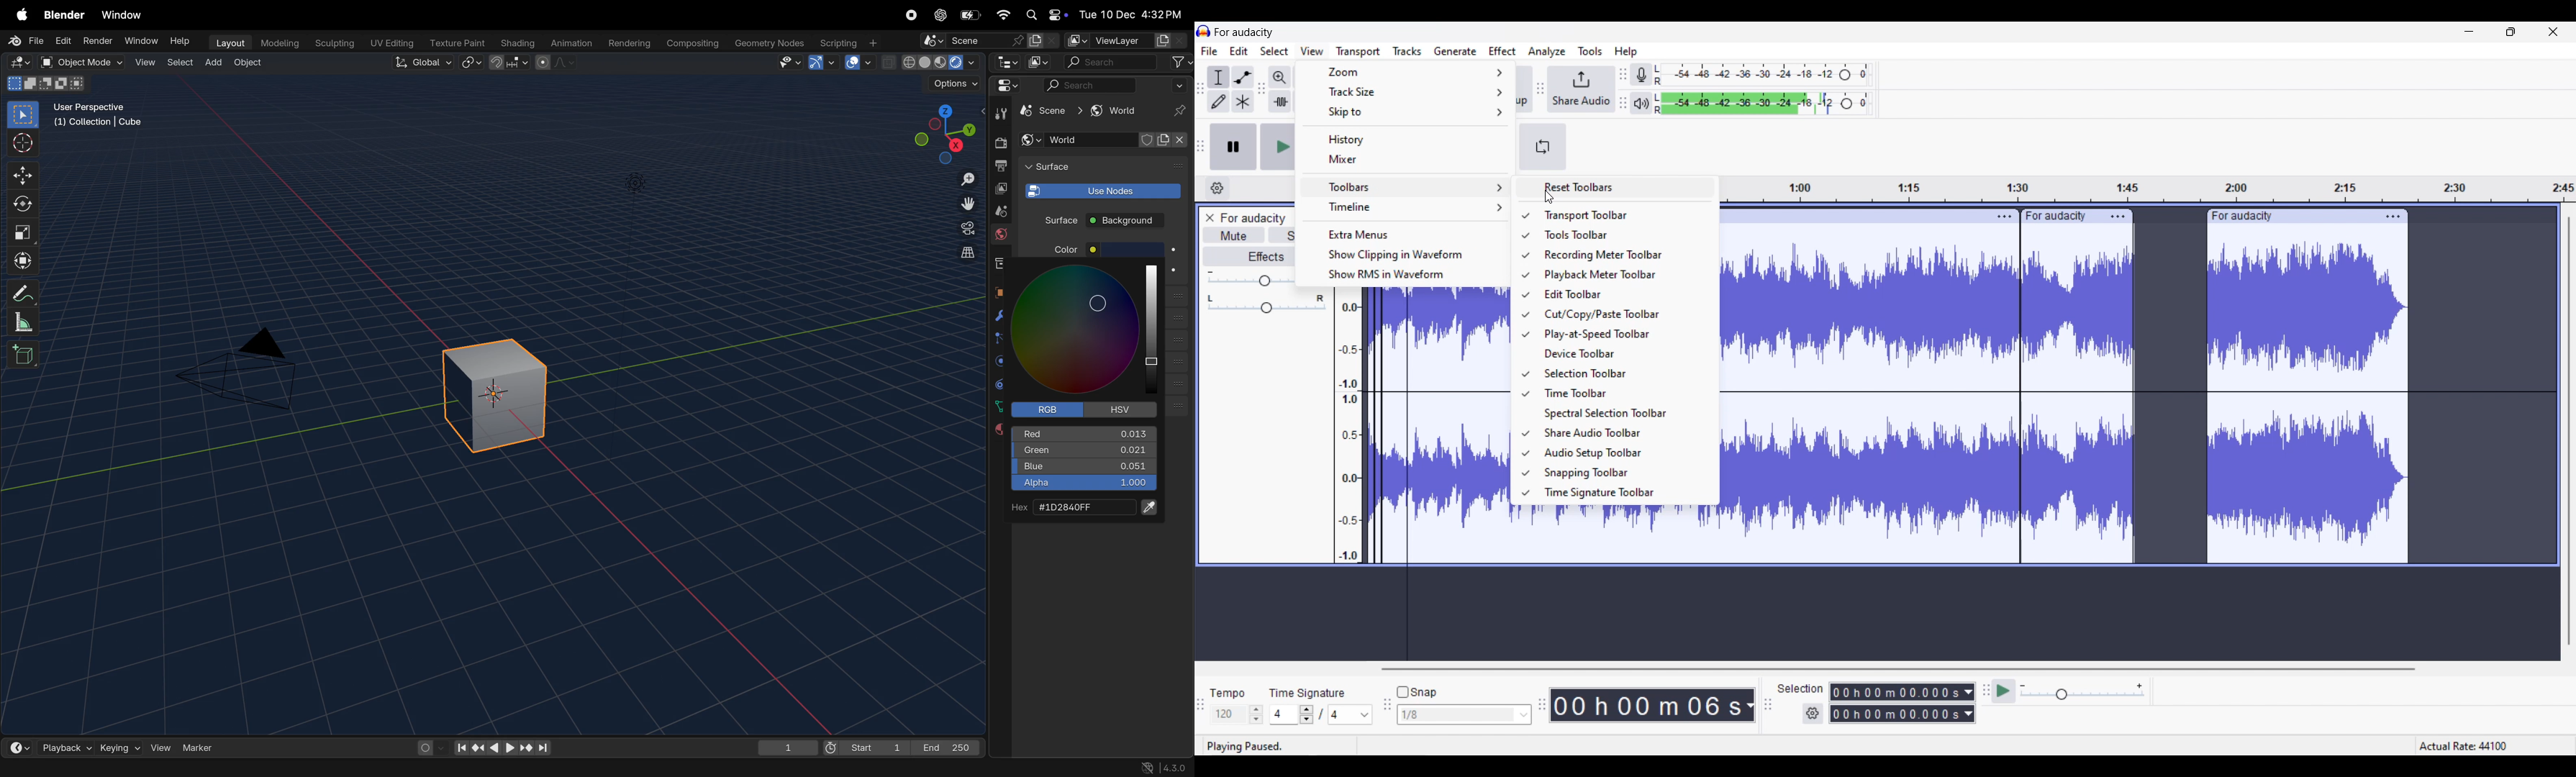  Describe the element at coordinates (1243, 101) in the screenshot. I see `Multi tool` at that location.